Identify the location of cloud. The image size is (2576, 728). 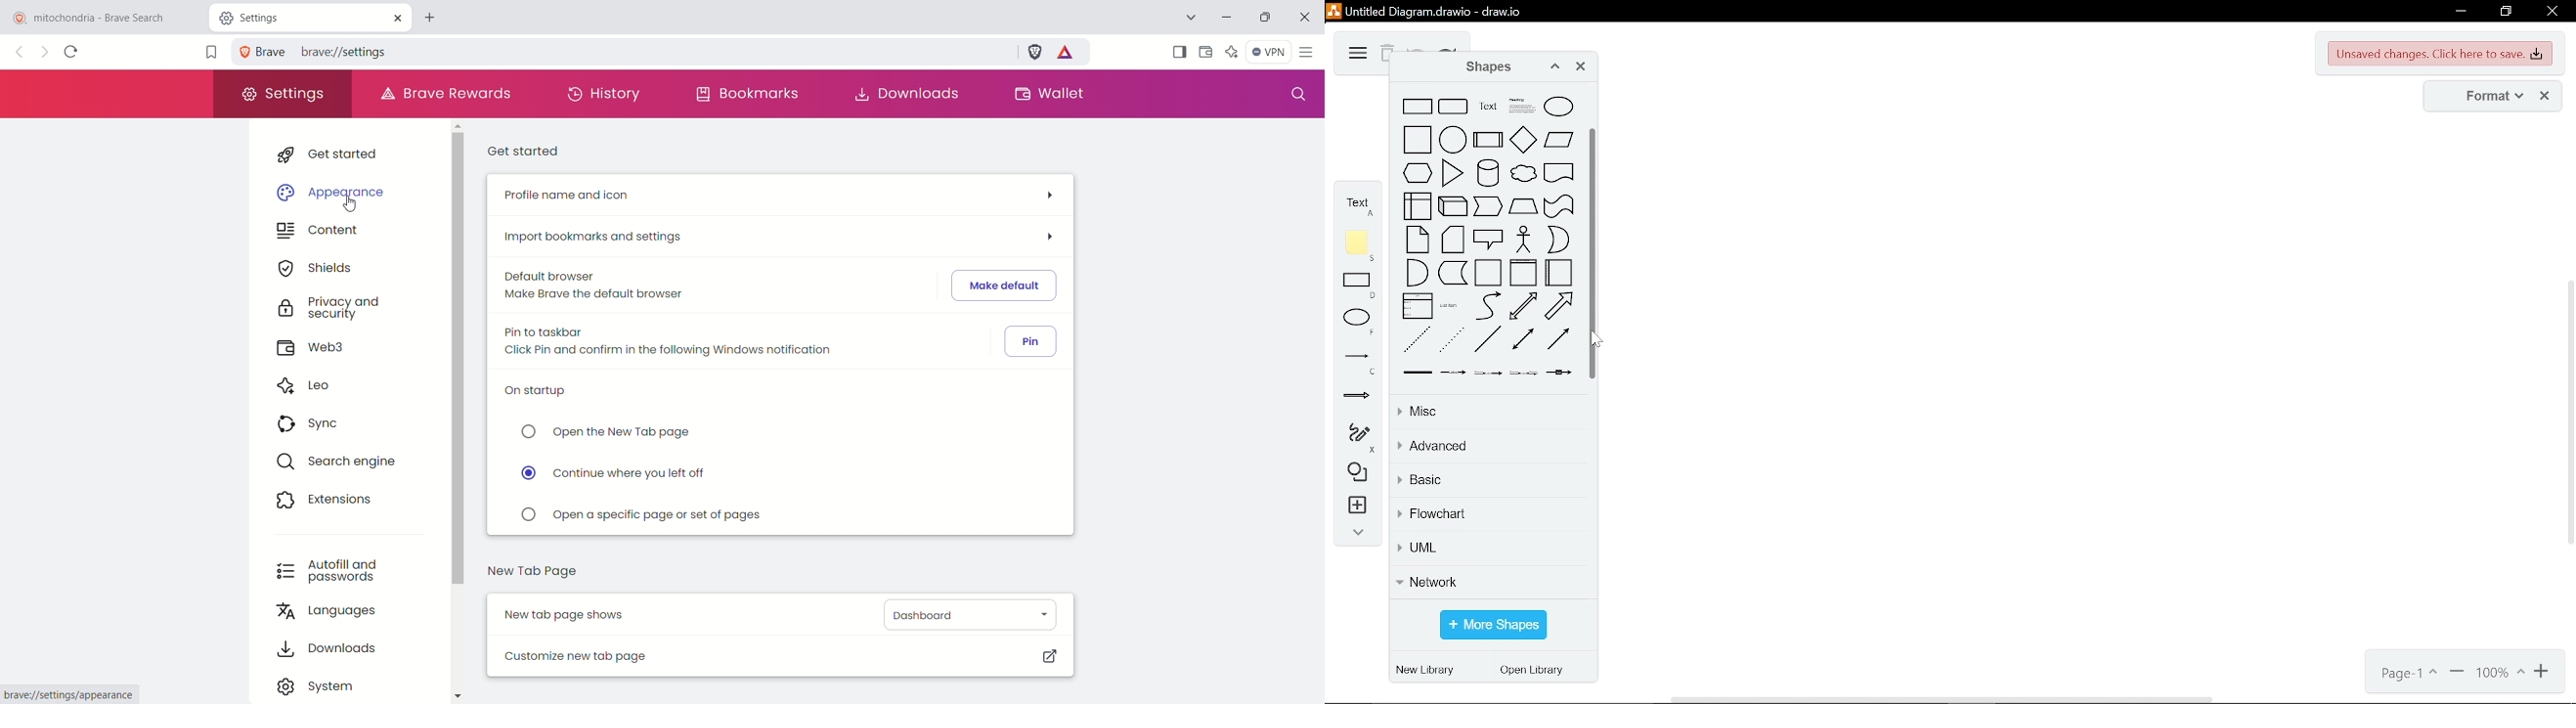
(1523, 173).